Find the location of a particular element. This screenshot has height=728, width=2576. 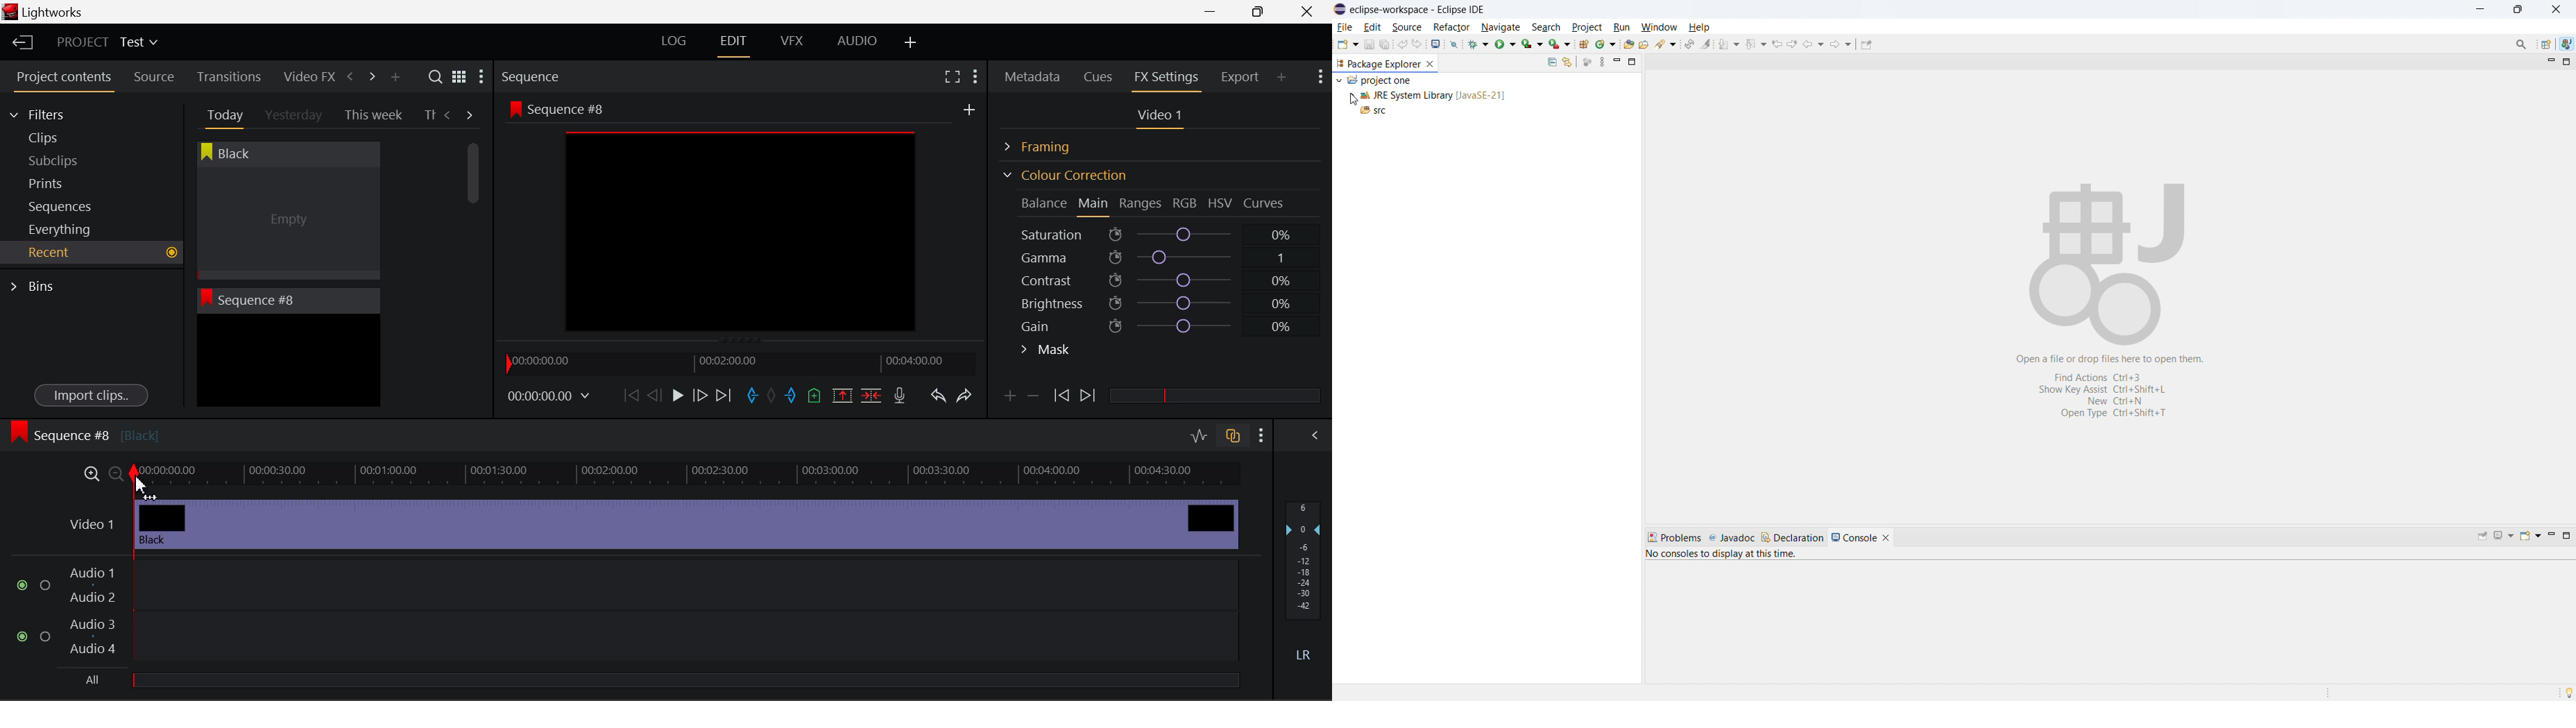

Gain is located at coordinates (1174, 323).